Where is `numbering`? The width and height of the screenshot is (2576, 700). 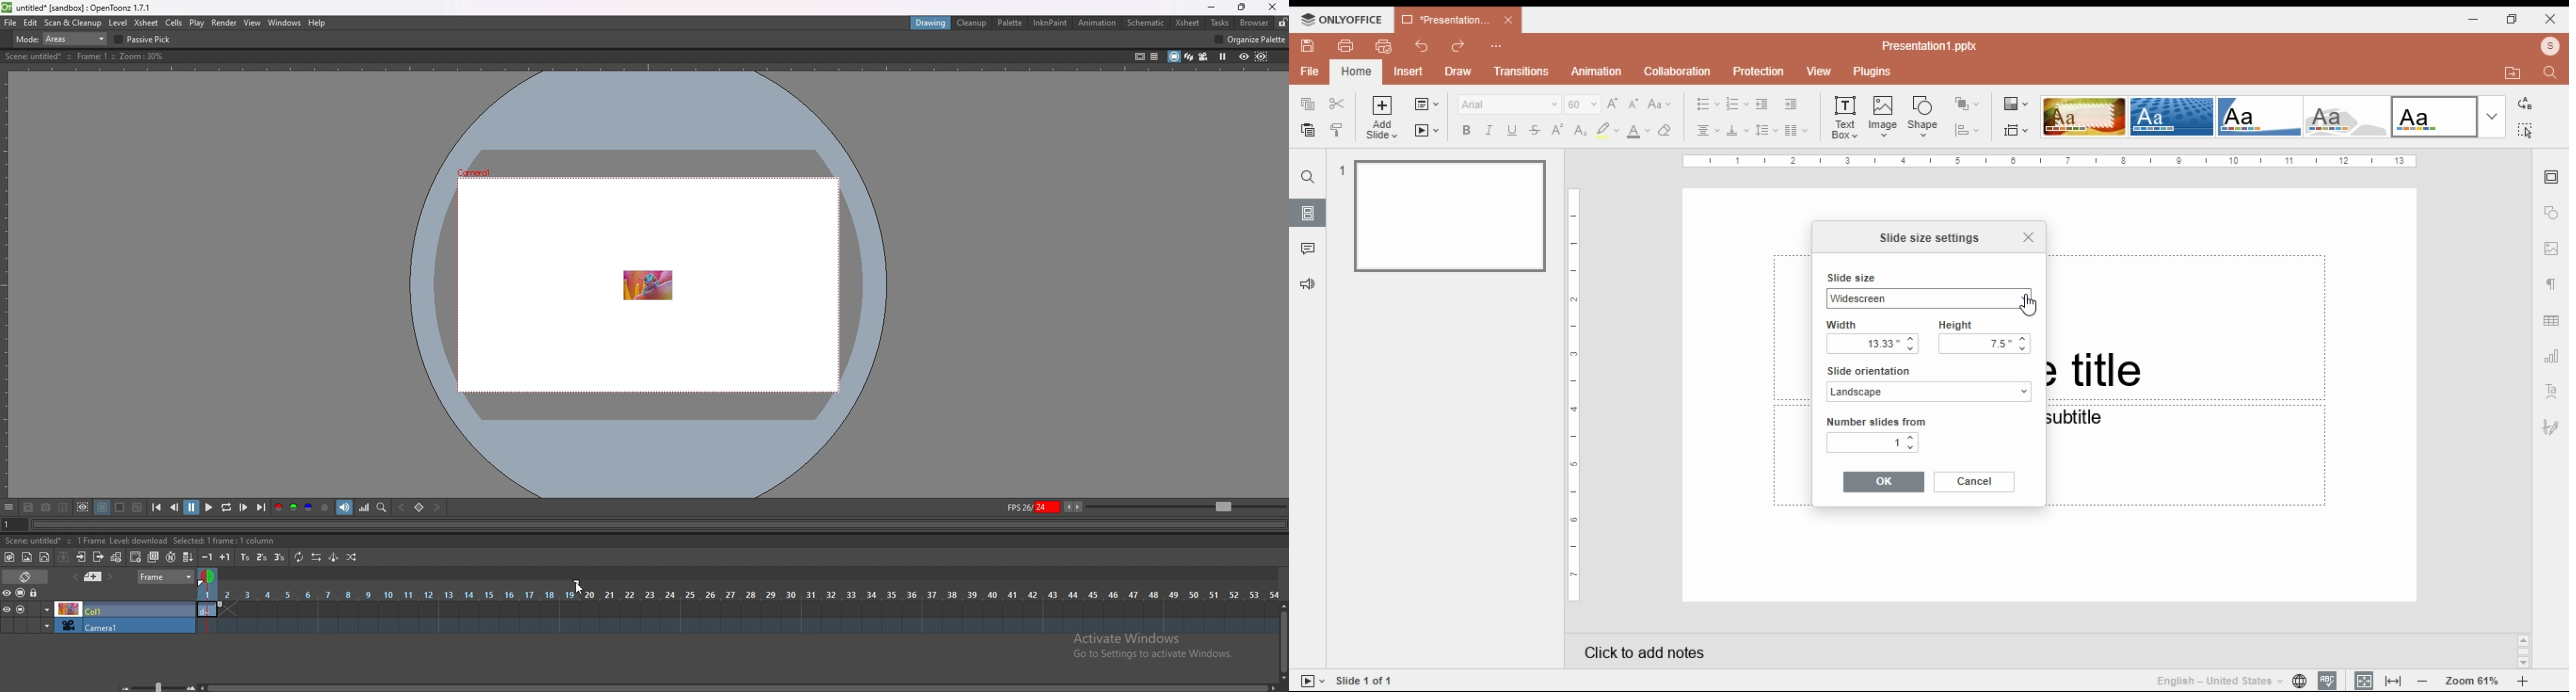 numbering is located at coordinates (1737, 105).